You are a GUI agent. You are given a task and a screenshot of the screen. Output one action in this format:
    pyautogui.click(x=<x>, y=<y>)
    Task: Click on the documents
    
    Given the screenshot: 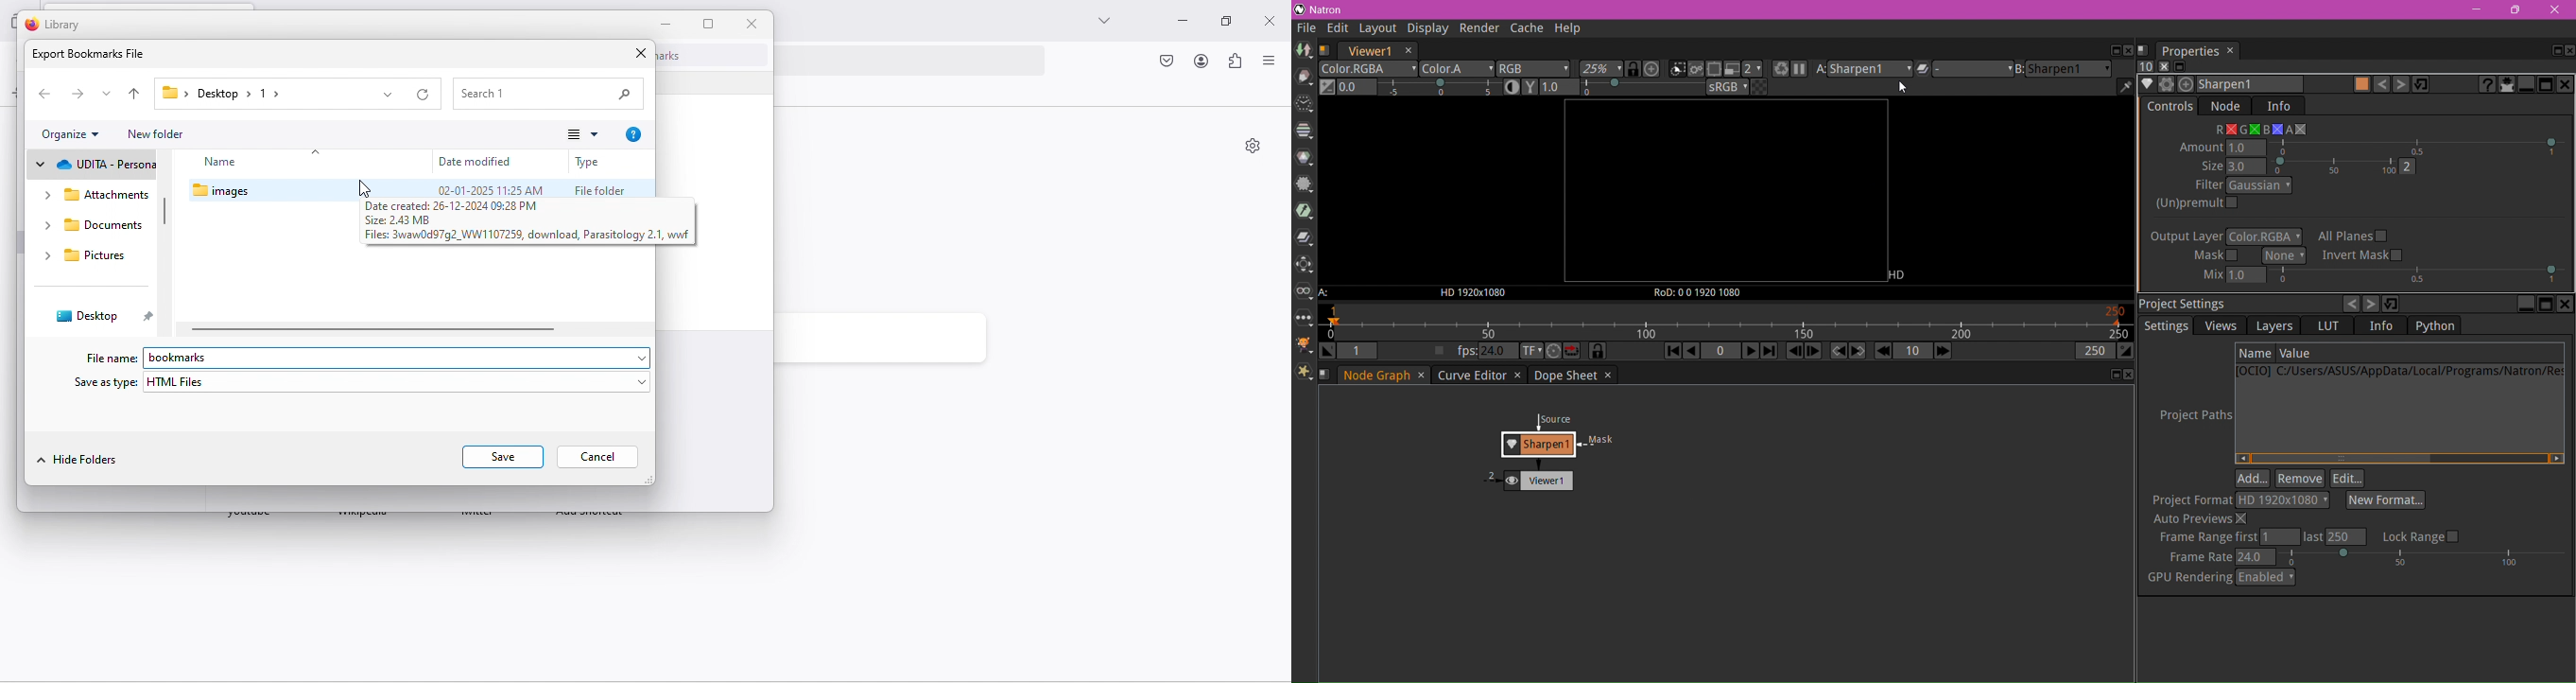 What is the action you would take?
    pyautogui.click(x=91, y=226)
    